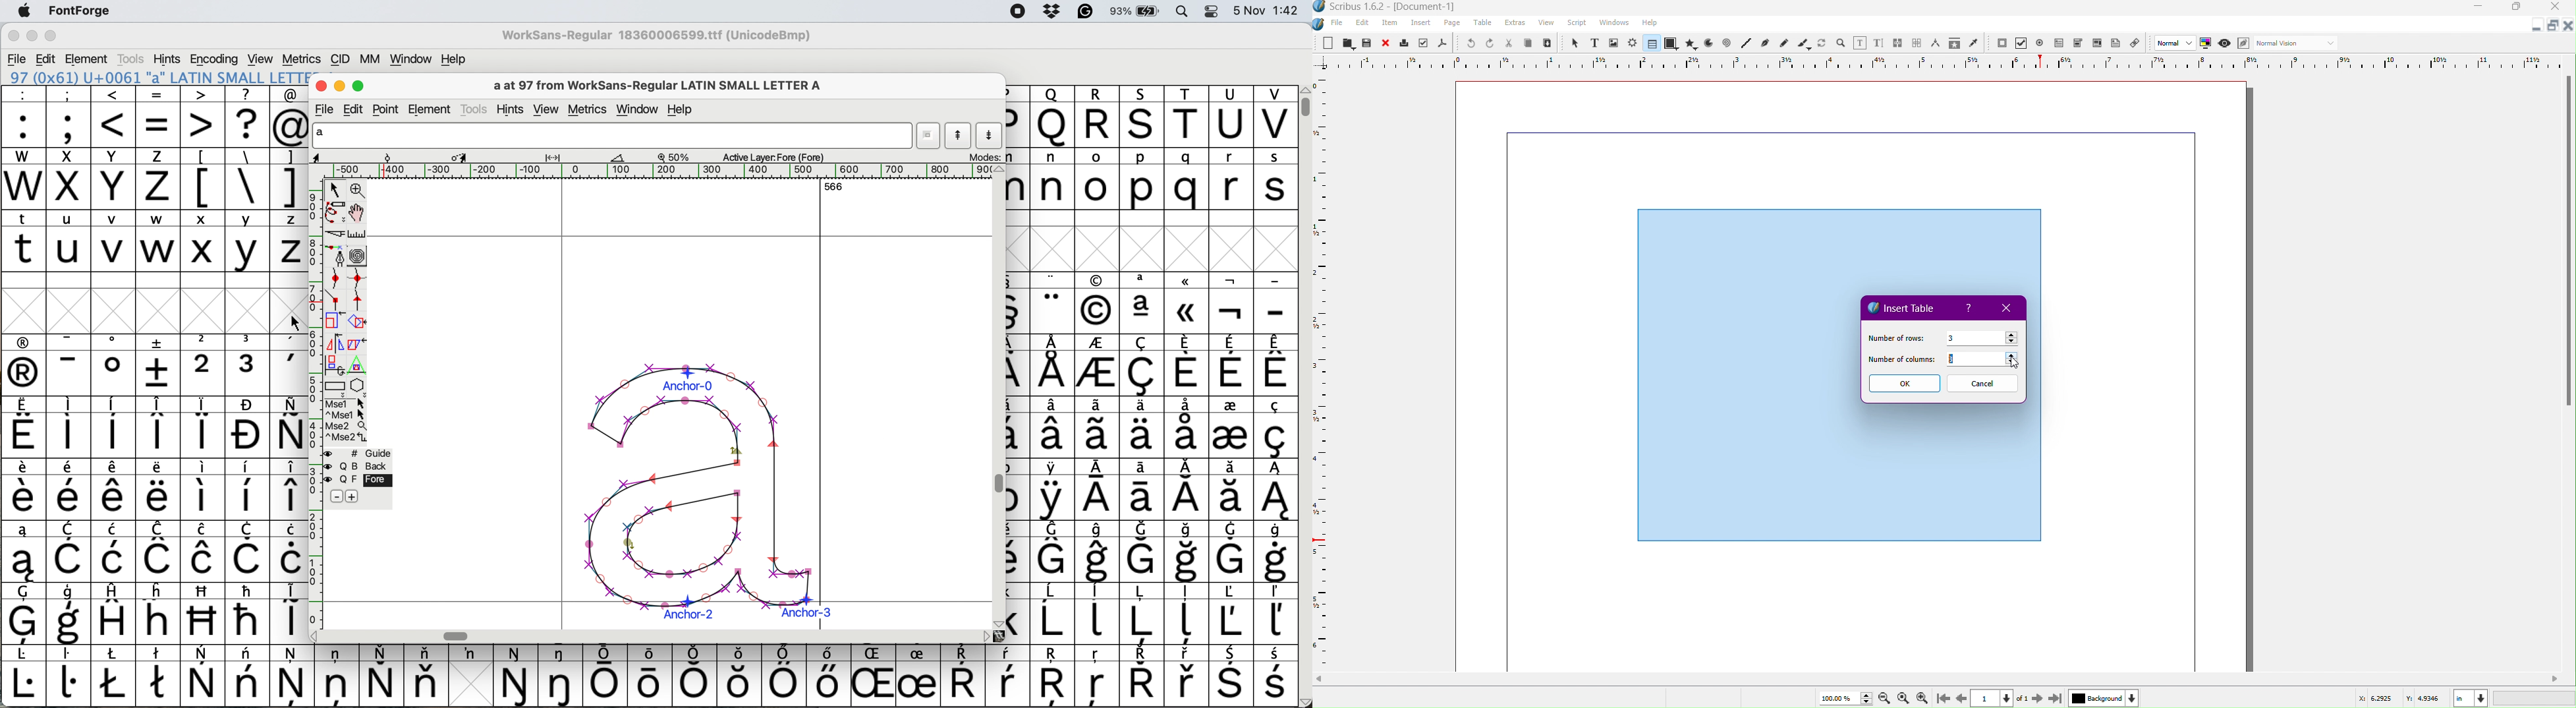 Image resolution: width=2576 pixels, height=728 pixels. What do you see at coordinates (361, 256) in the screenshot?
I see `change whether spiro is active or not` at bounding box center [361, 256].